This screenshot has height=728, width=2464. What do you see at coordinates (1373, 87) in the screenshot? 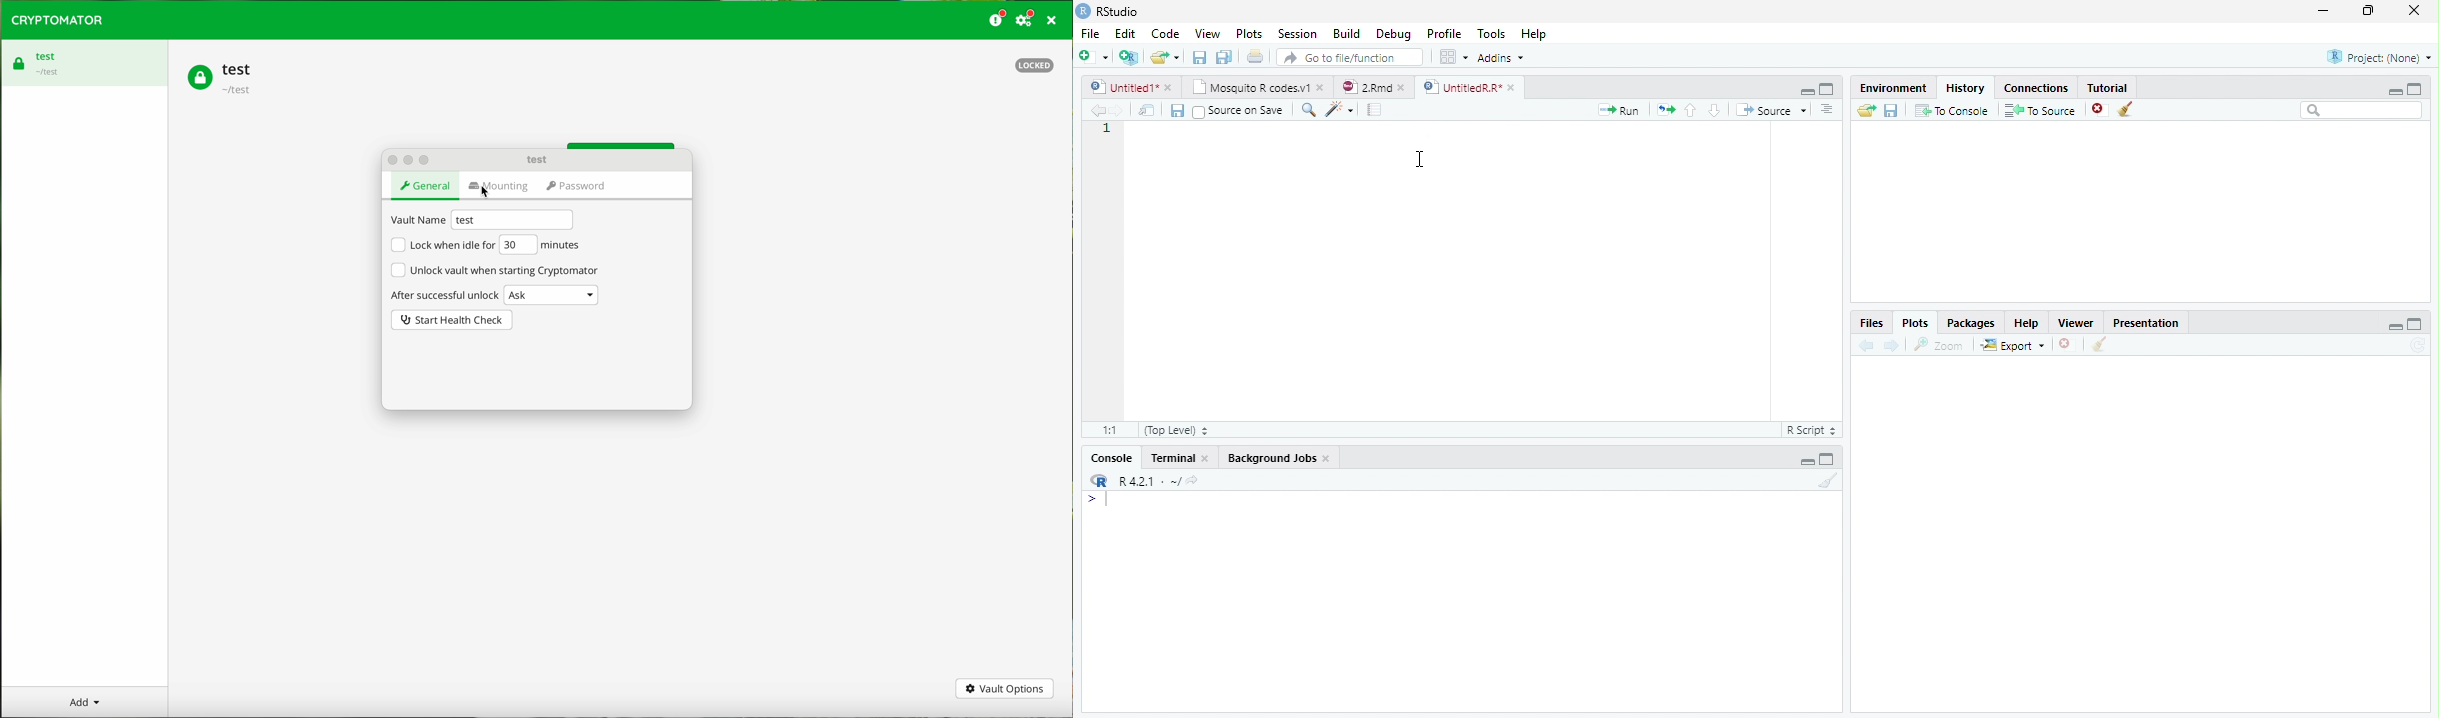
I see `2.RMD` at bounding box center [1373, 87].